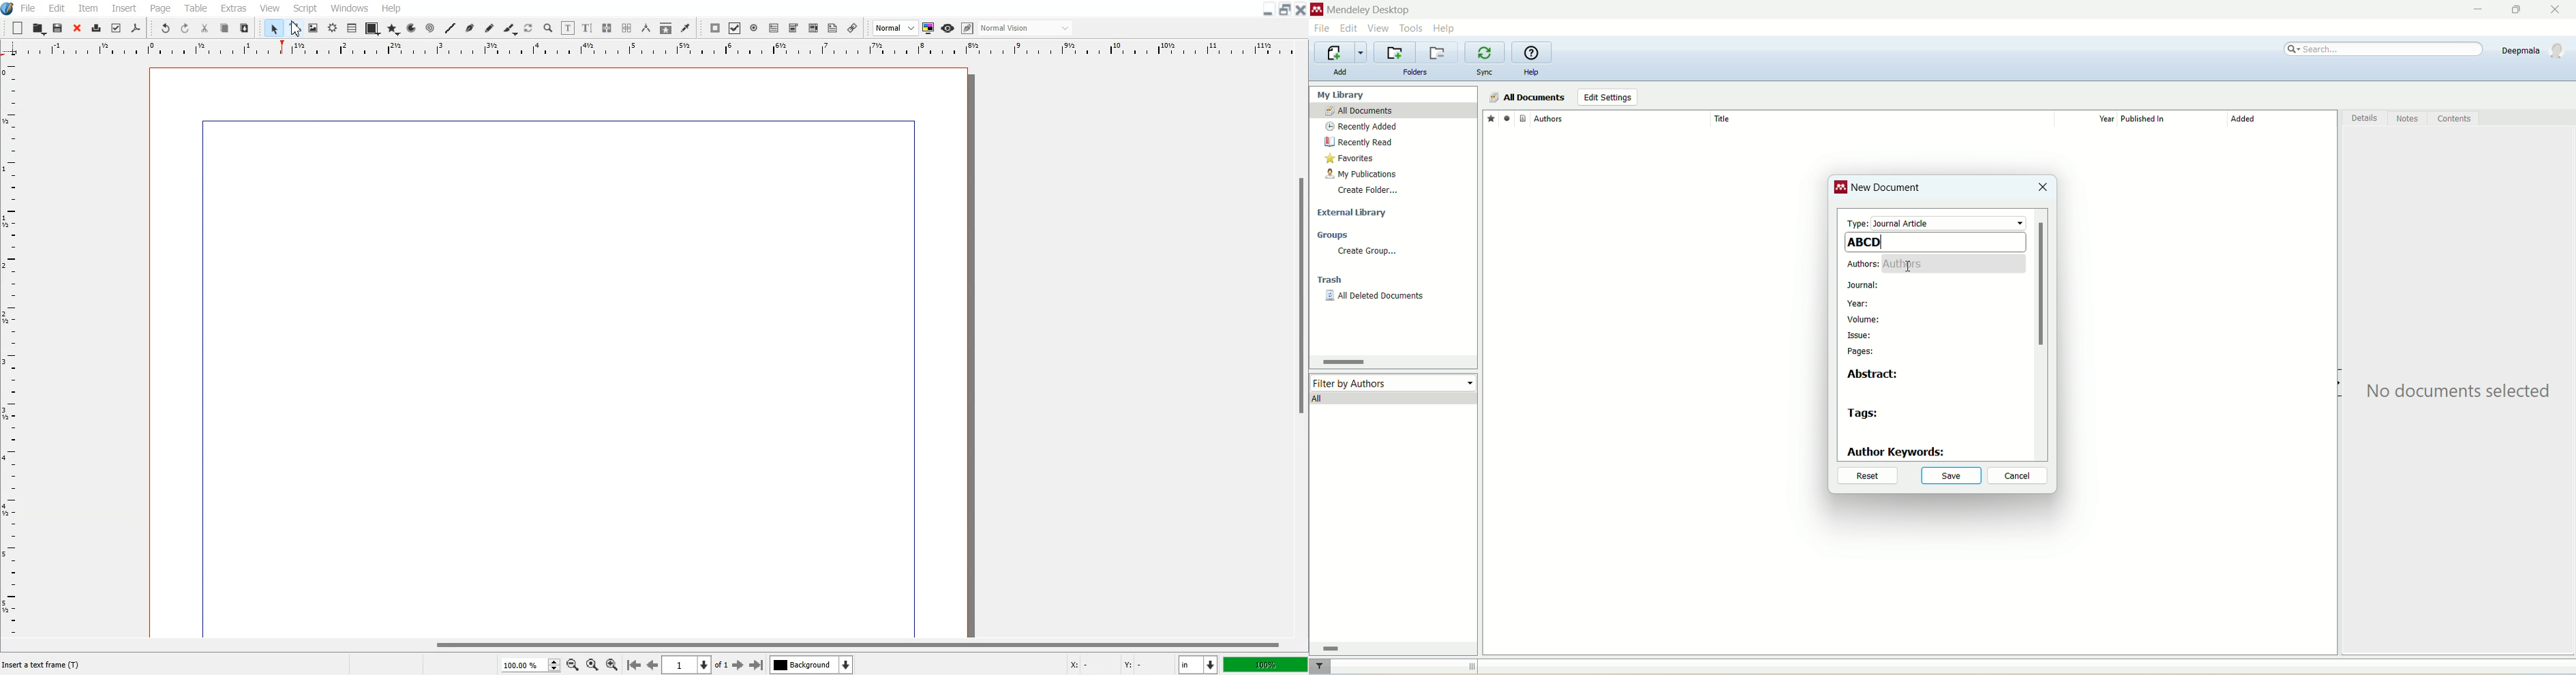 Image resolution: width=2576 pixels, height=700 pixels. Describe the element at coordinates (97, 29) in the screenshot. I see `Print` at that location.